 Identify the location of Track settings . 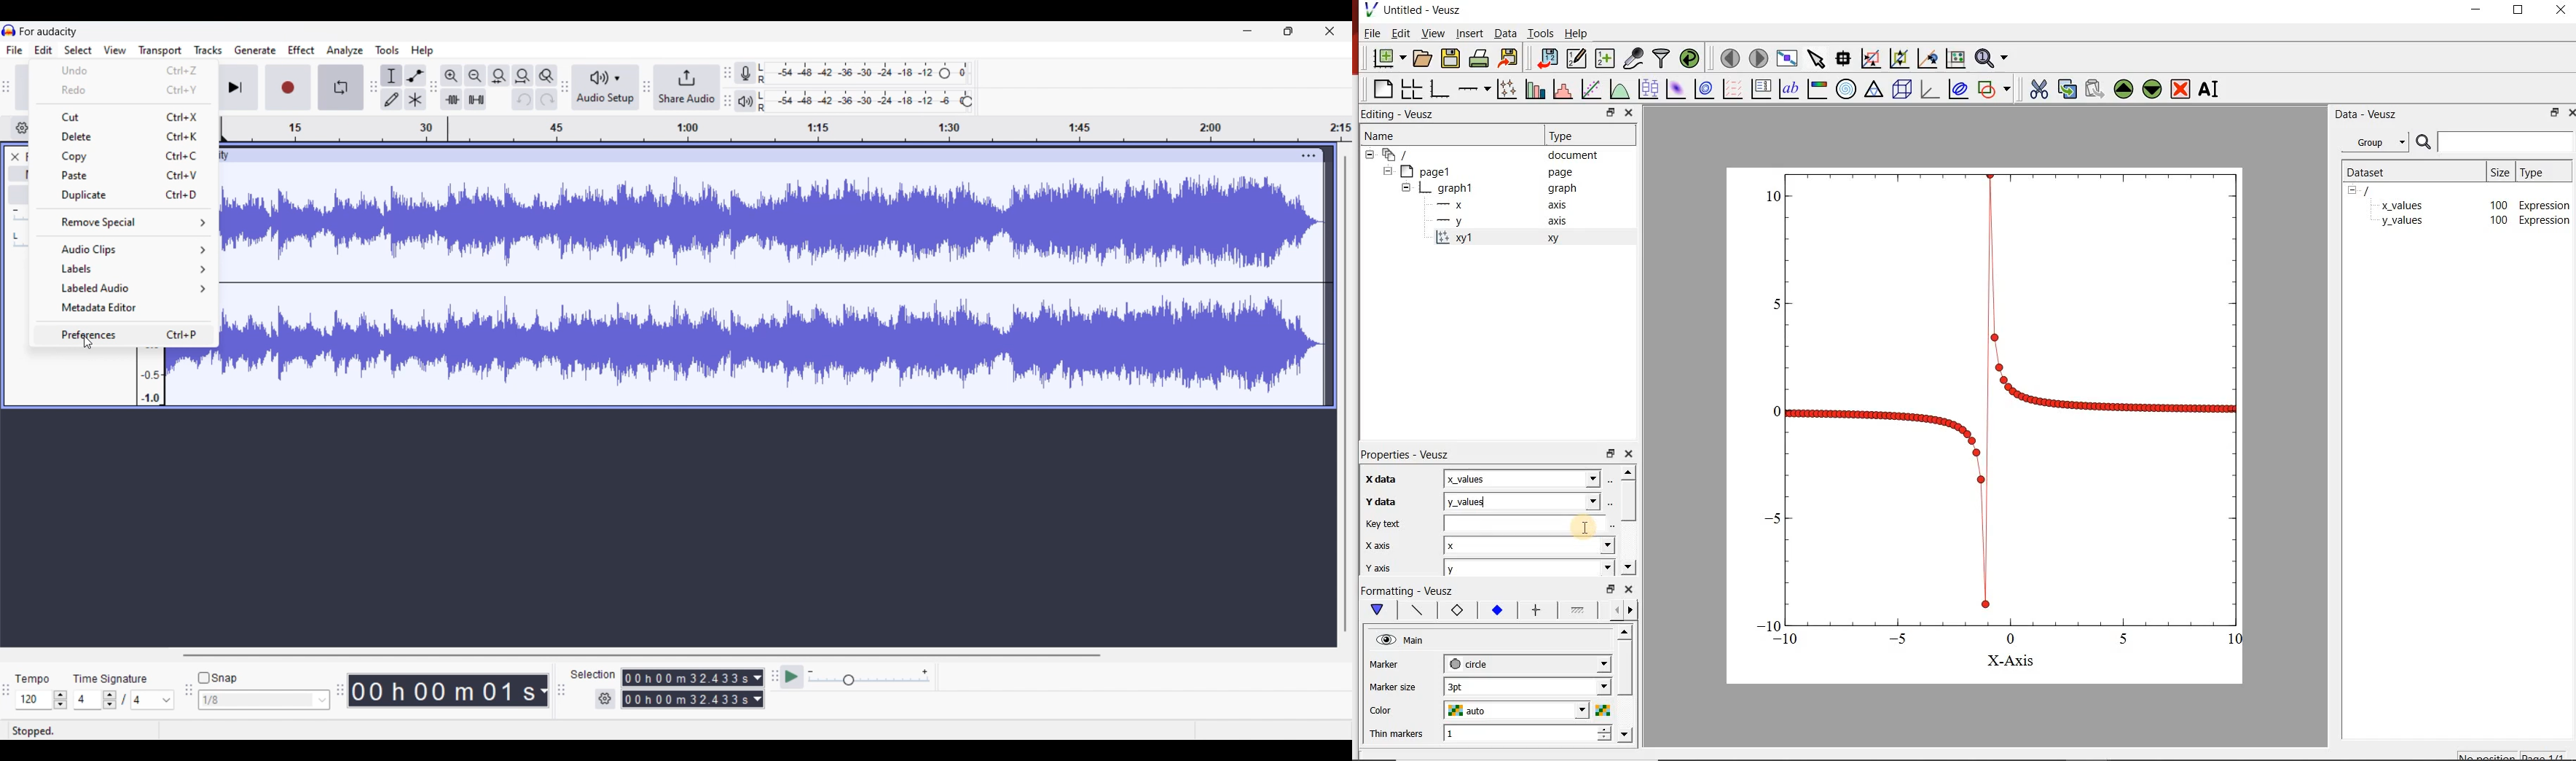
(1309, 156).